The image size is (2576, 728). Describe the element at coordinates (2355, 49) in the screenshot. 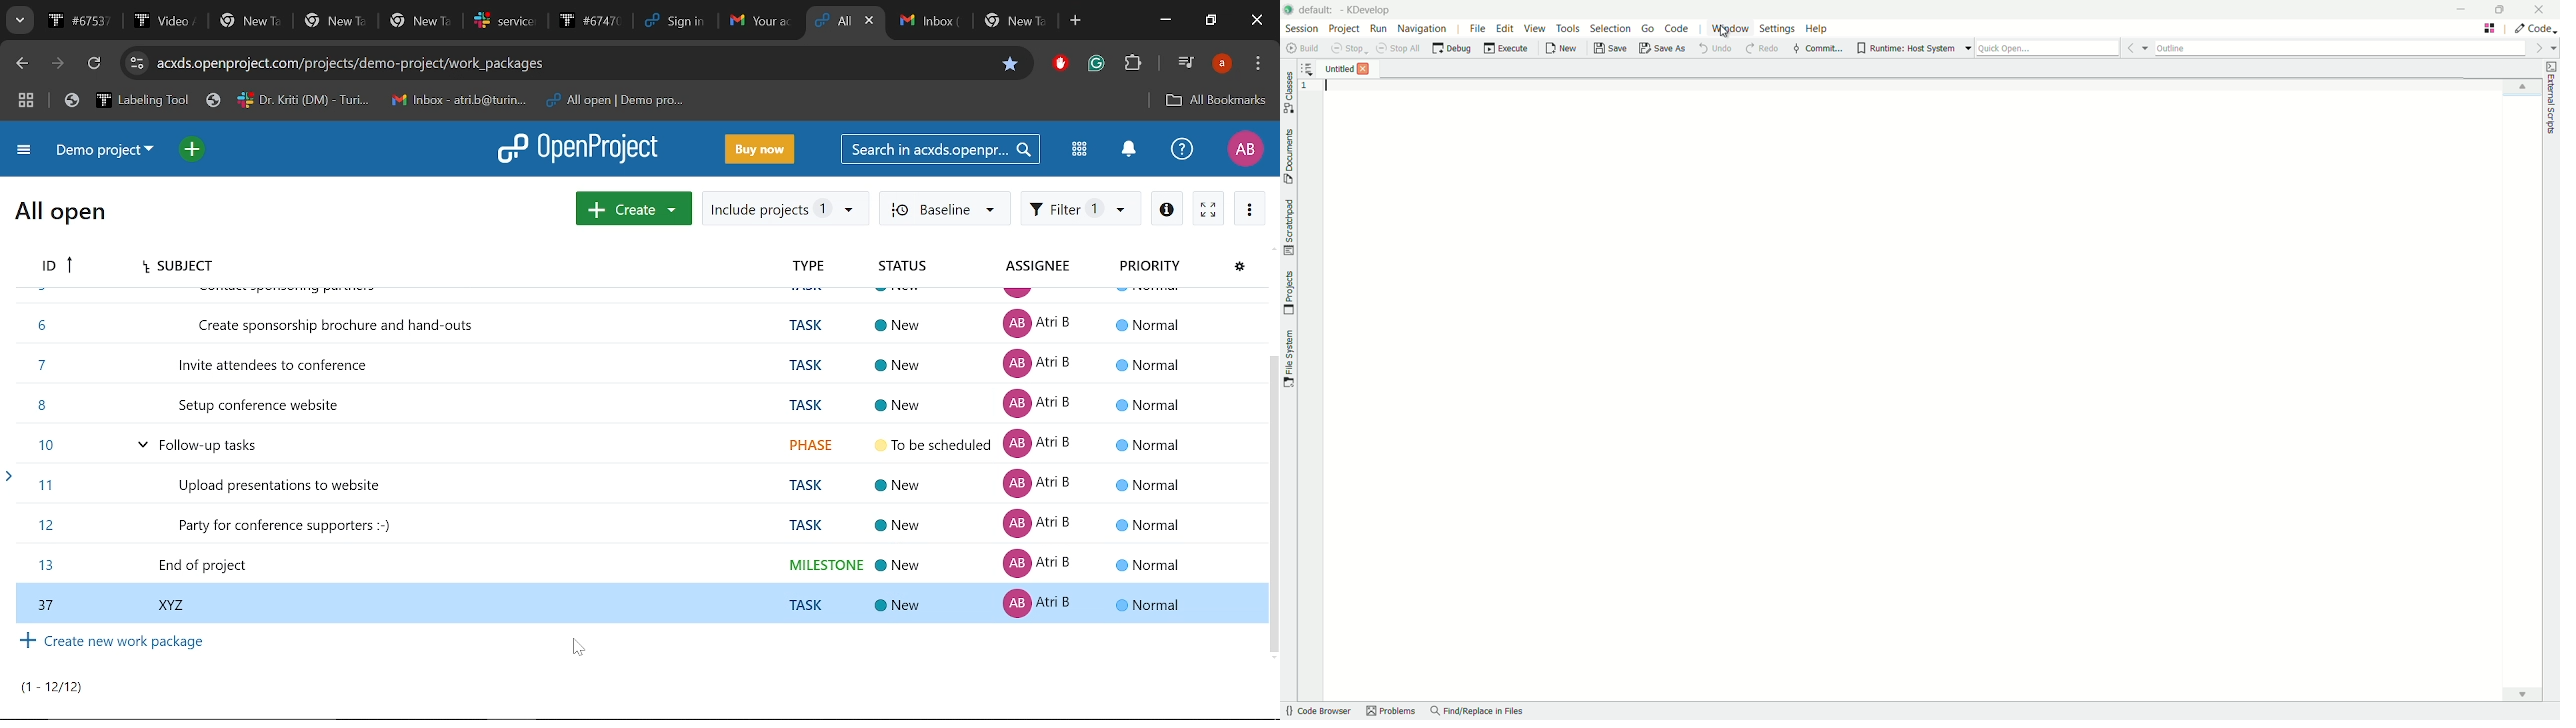

I see `outline bar` at that location.